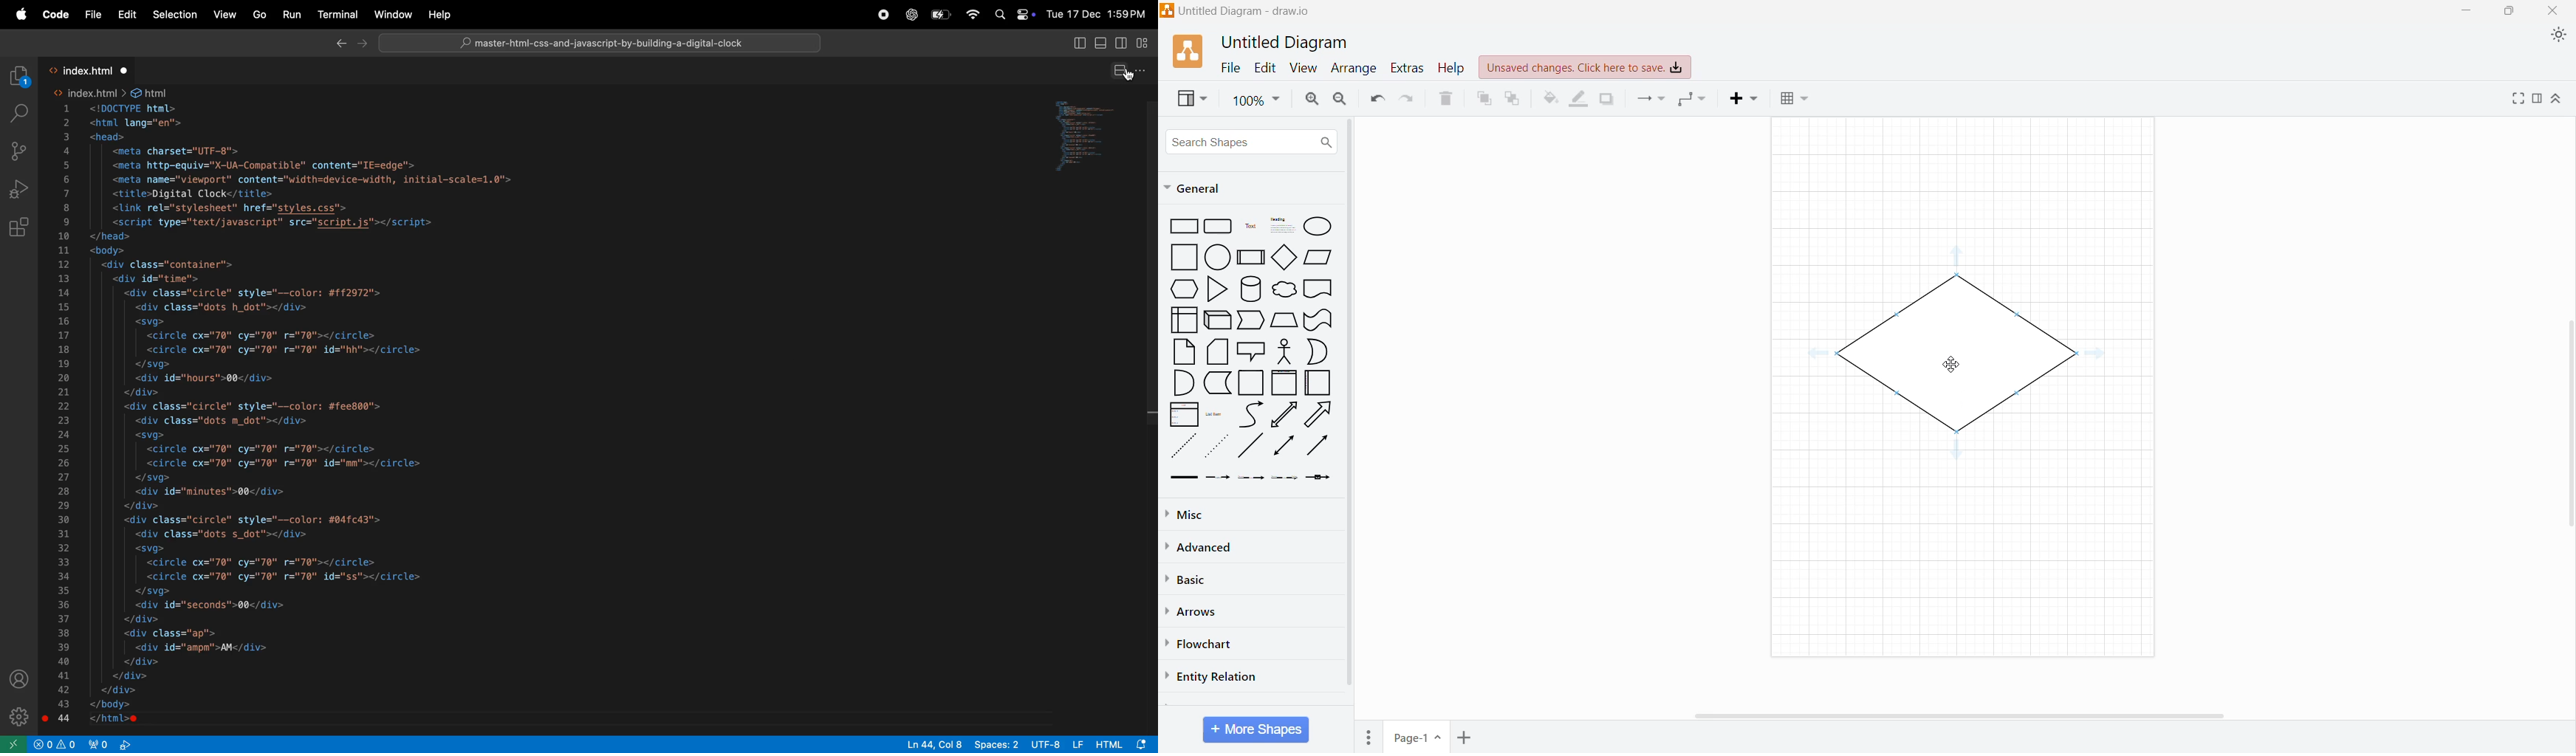  I want to click on Close, so click(2555, 10).